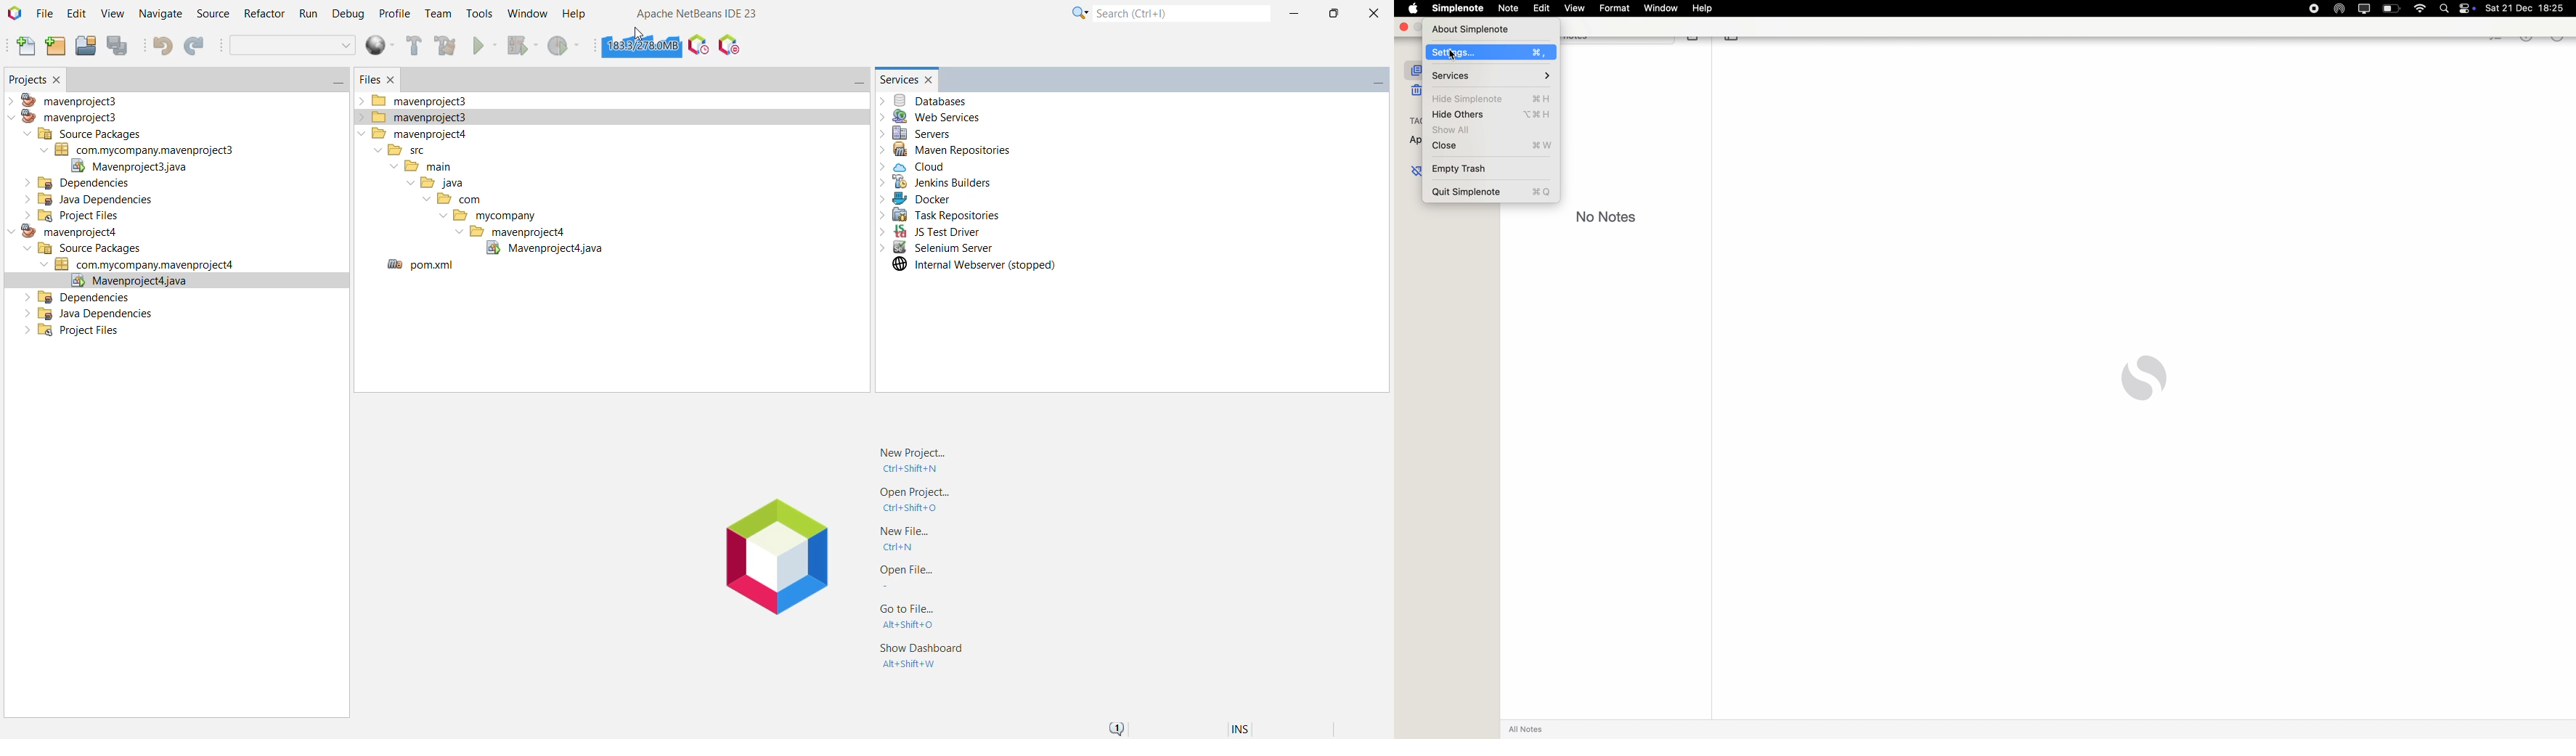  What do you see at coordinates (514, 234) in the screenshot?
I see `mavenproject4` at bounding box center [514, 234].